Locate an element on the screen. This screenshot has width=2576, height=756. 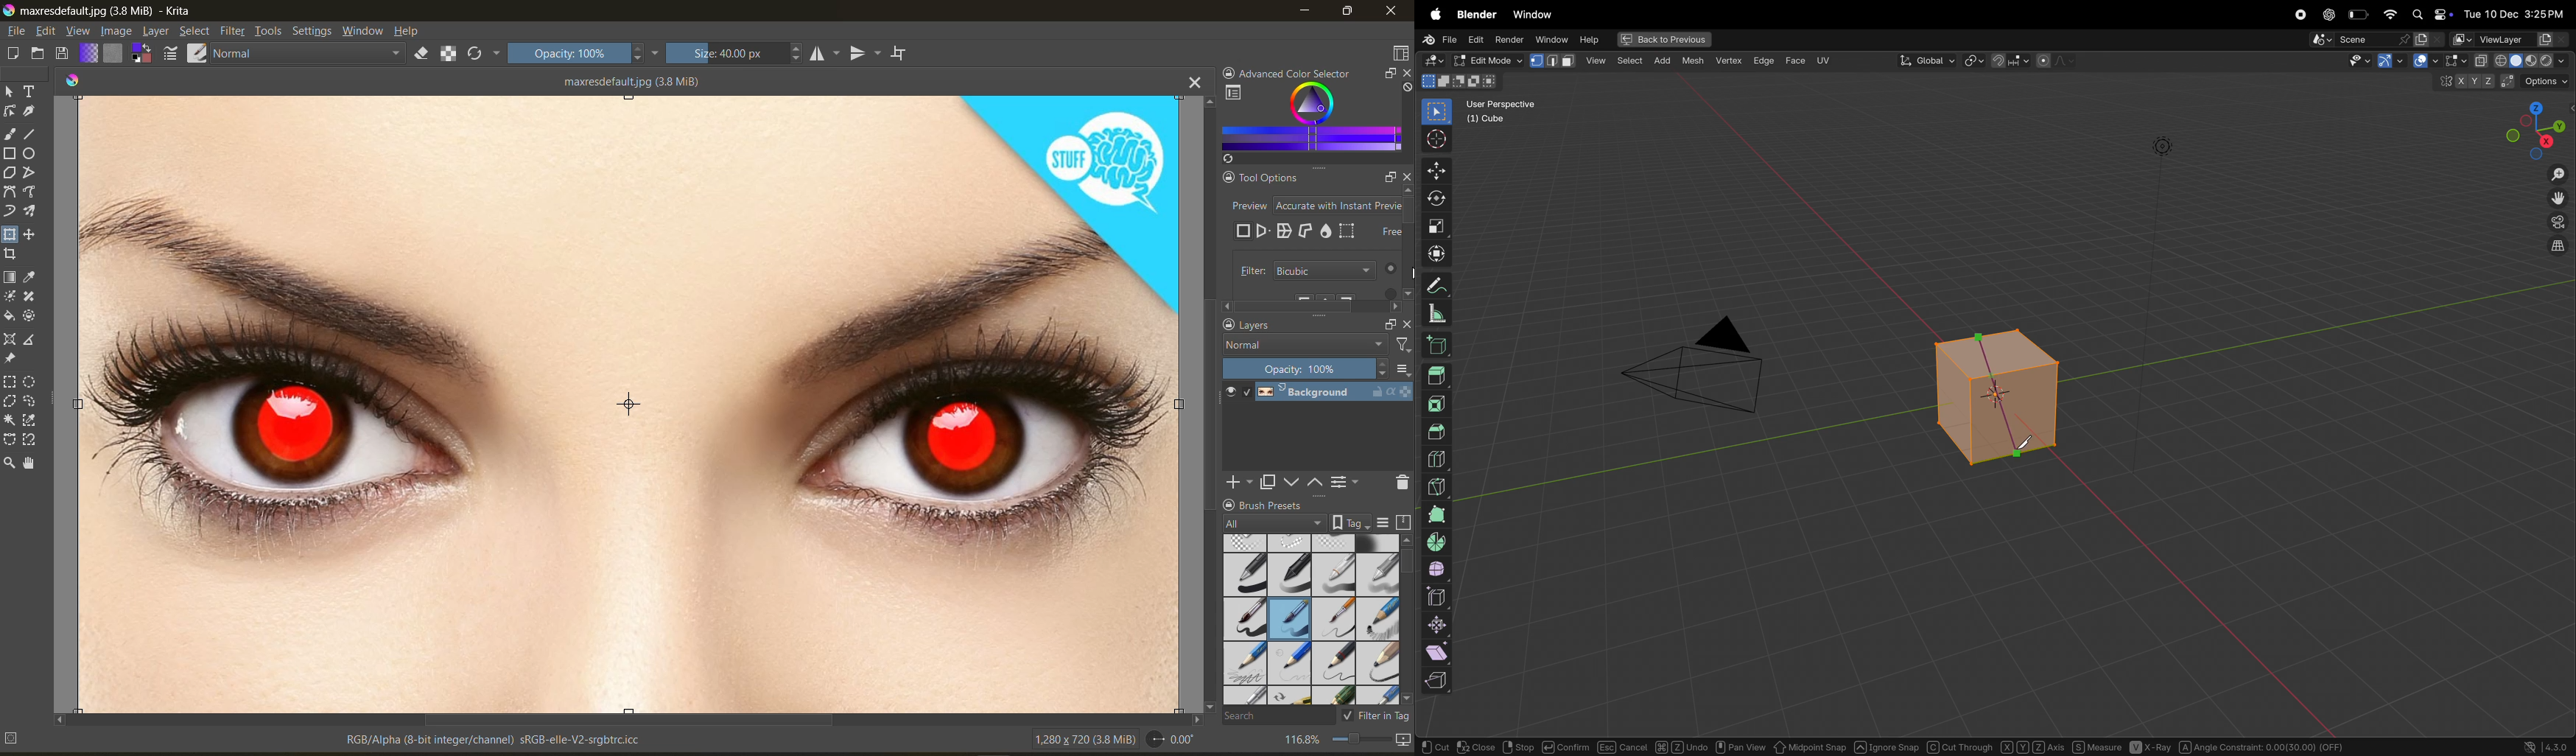
tool is located at coordinates (9, 401).